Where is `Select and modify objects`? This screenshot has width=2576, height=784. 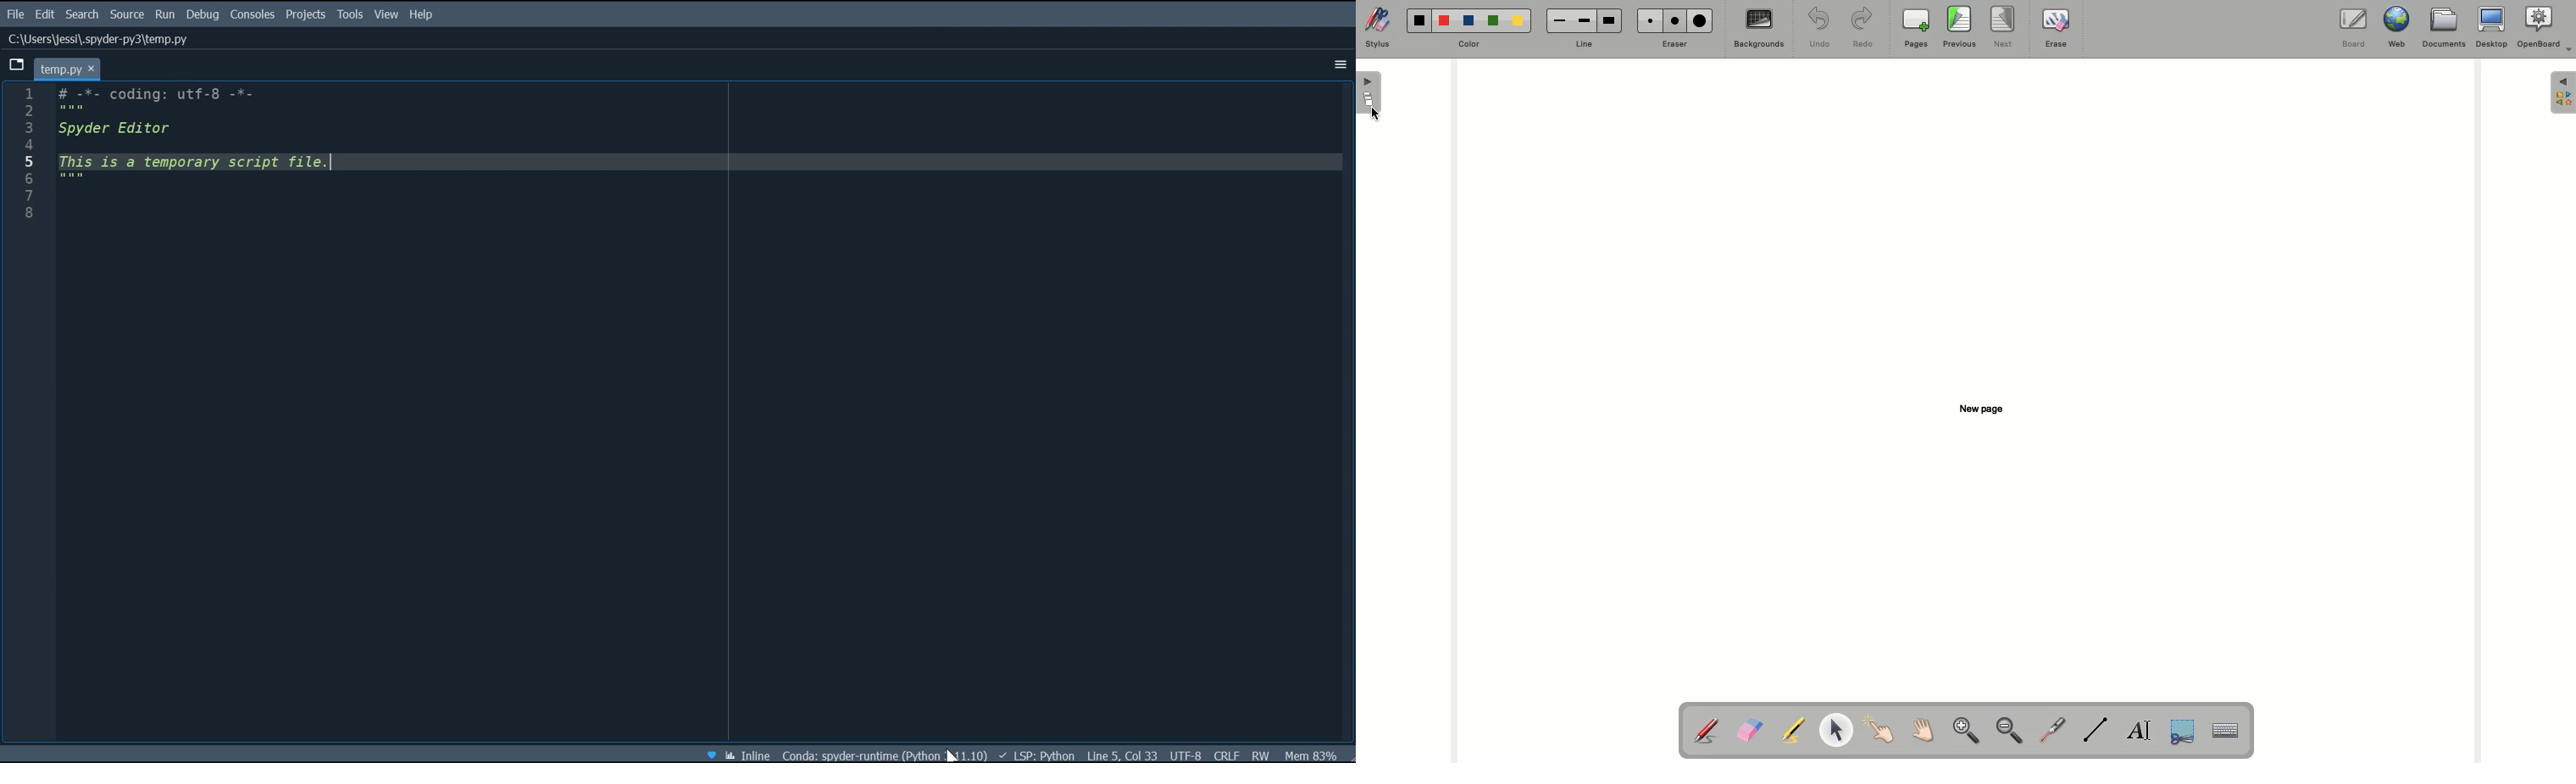
Select and modify objects is located at coordinates (1835, 730).